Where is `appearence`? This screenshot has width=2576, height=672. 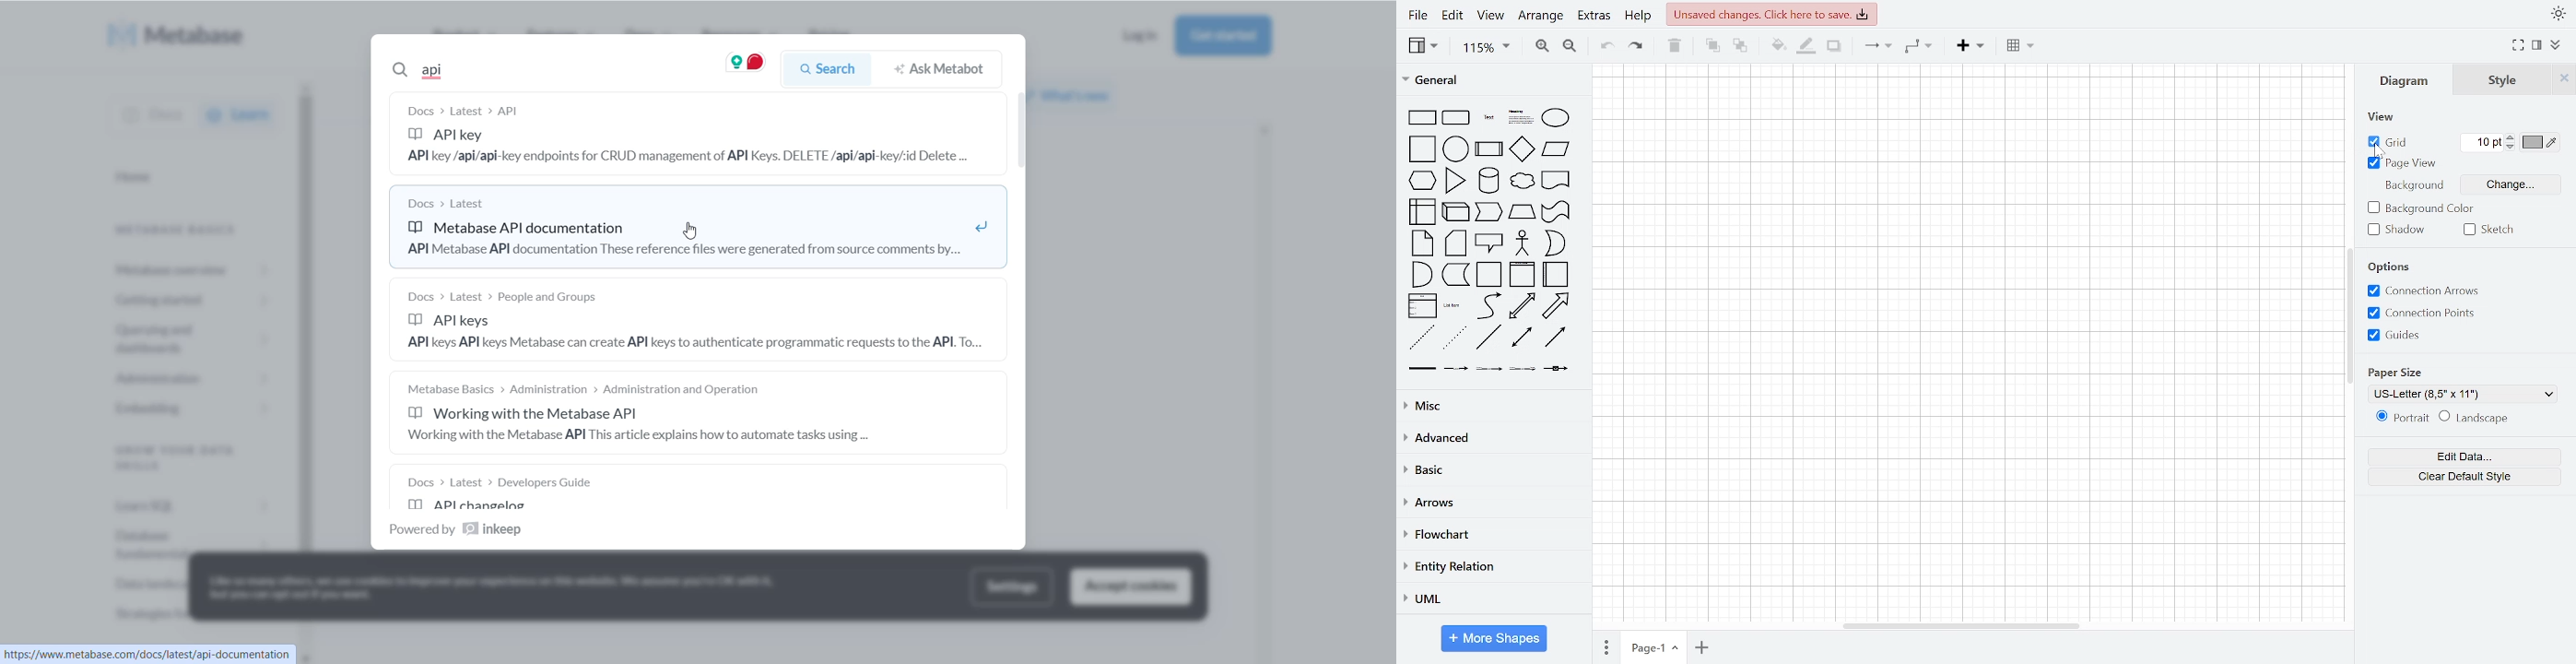
appearence is located at coordinates (2558, 15).